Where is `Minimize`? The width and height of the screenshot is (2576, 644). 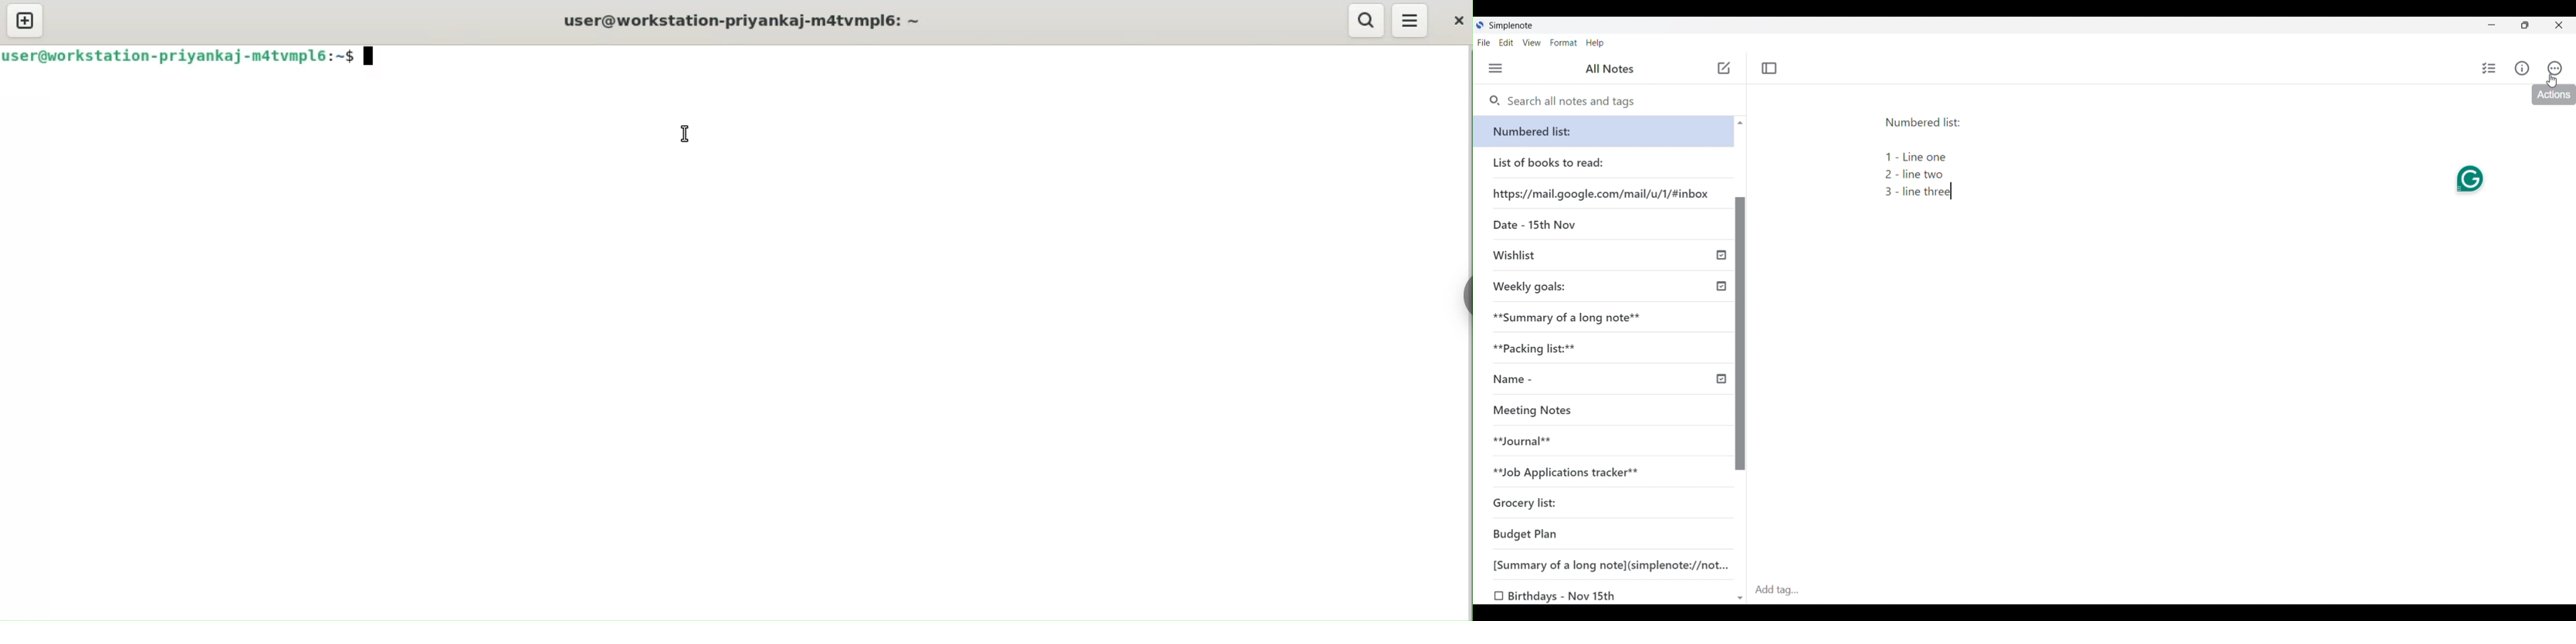
Minimize is located at coordinates (2492, 25).